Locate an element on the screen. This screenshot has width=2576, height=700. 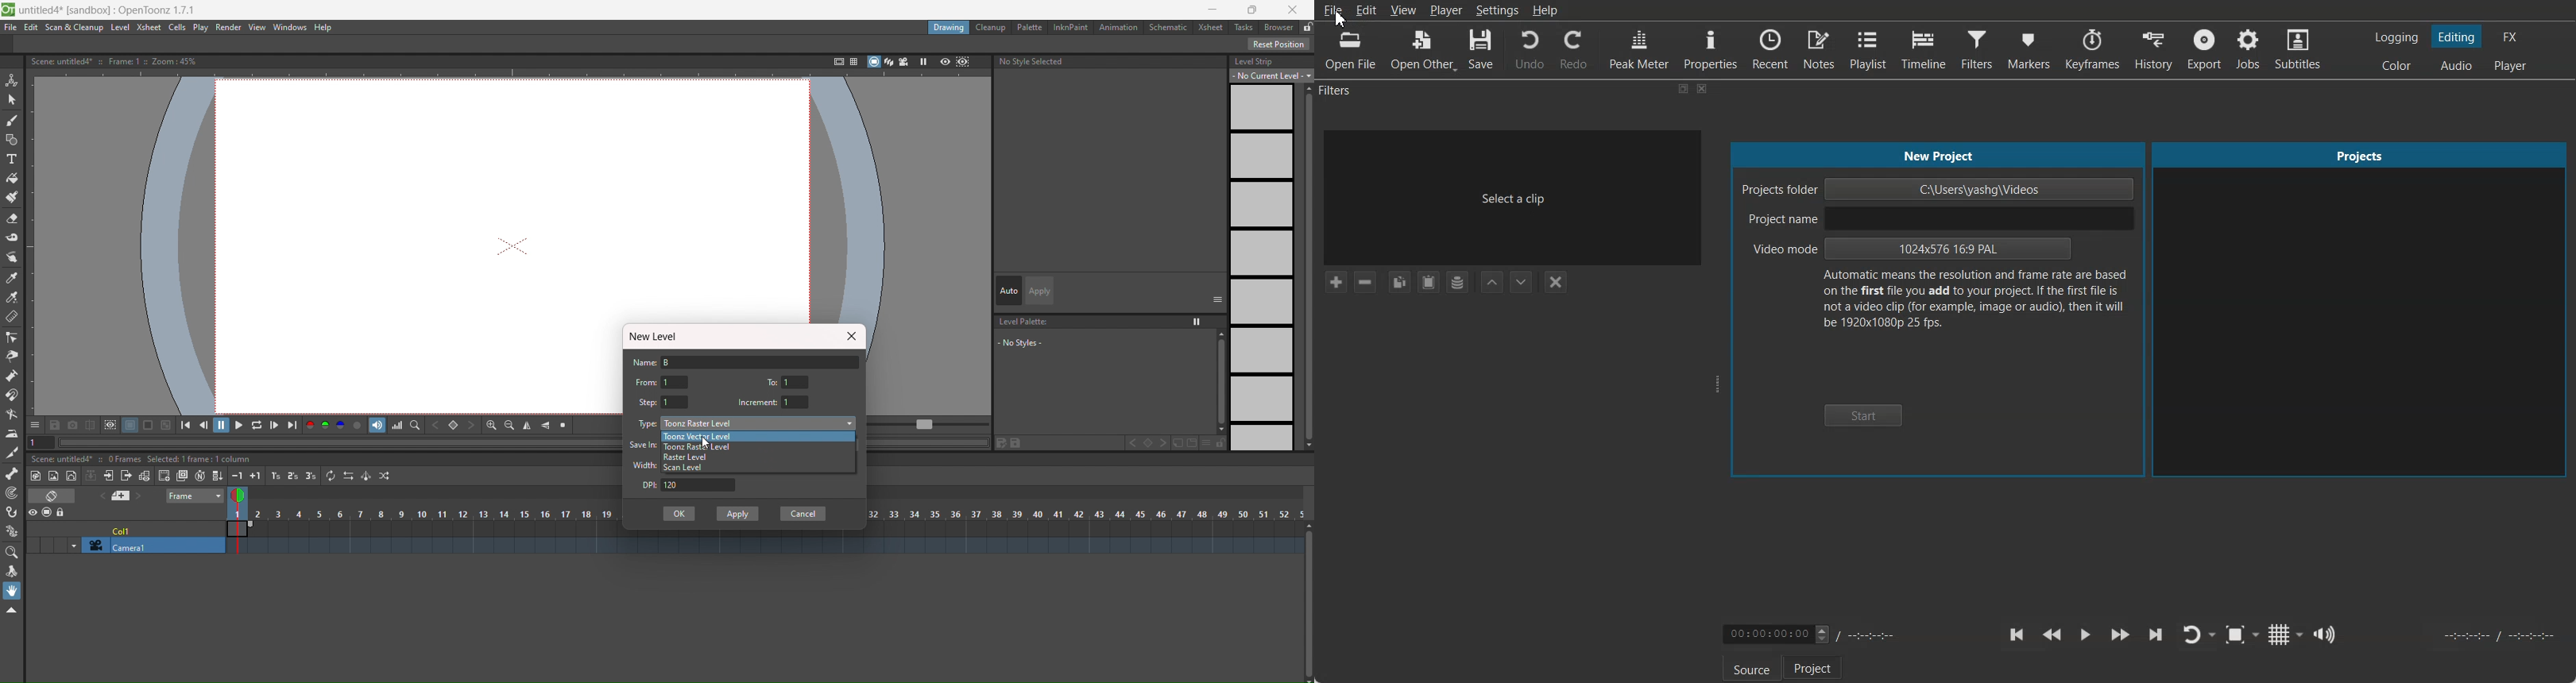
toggle edit in place is located at coordinates (143, 475).